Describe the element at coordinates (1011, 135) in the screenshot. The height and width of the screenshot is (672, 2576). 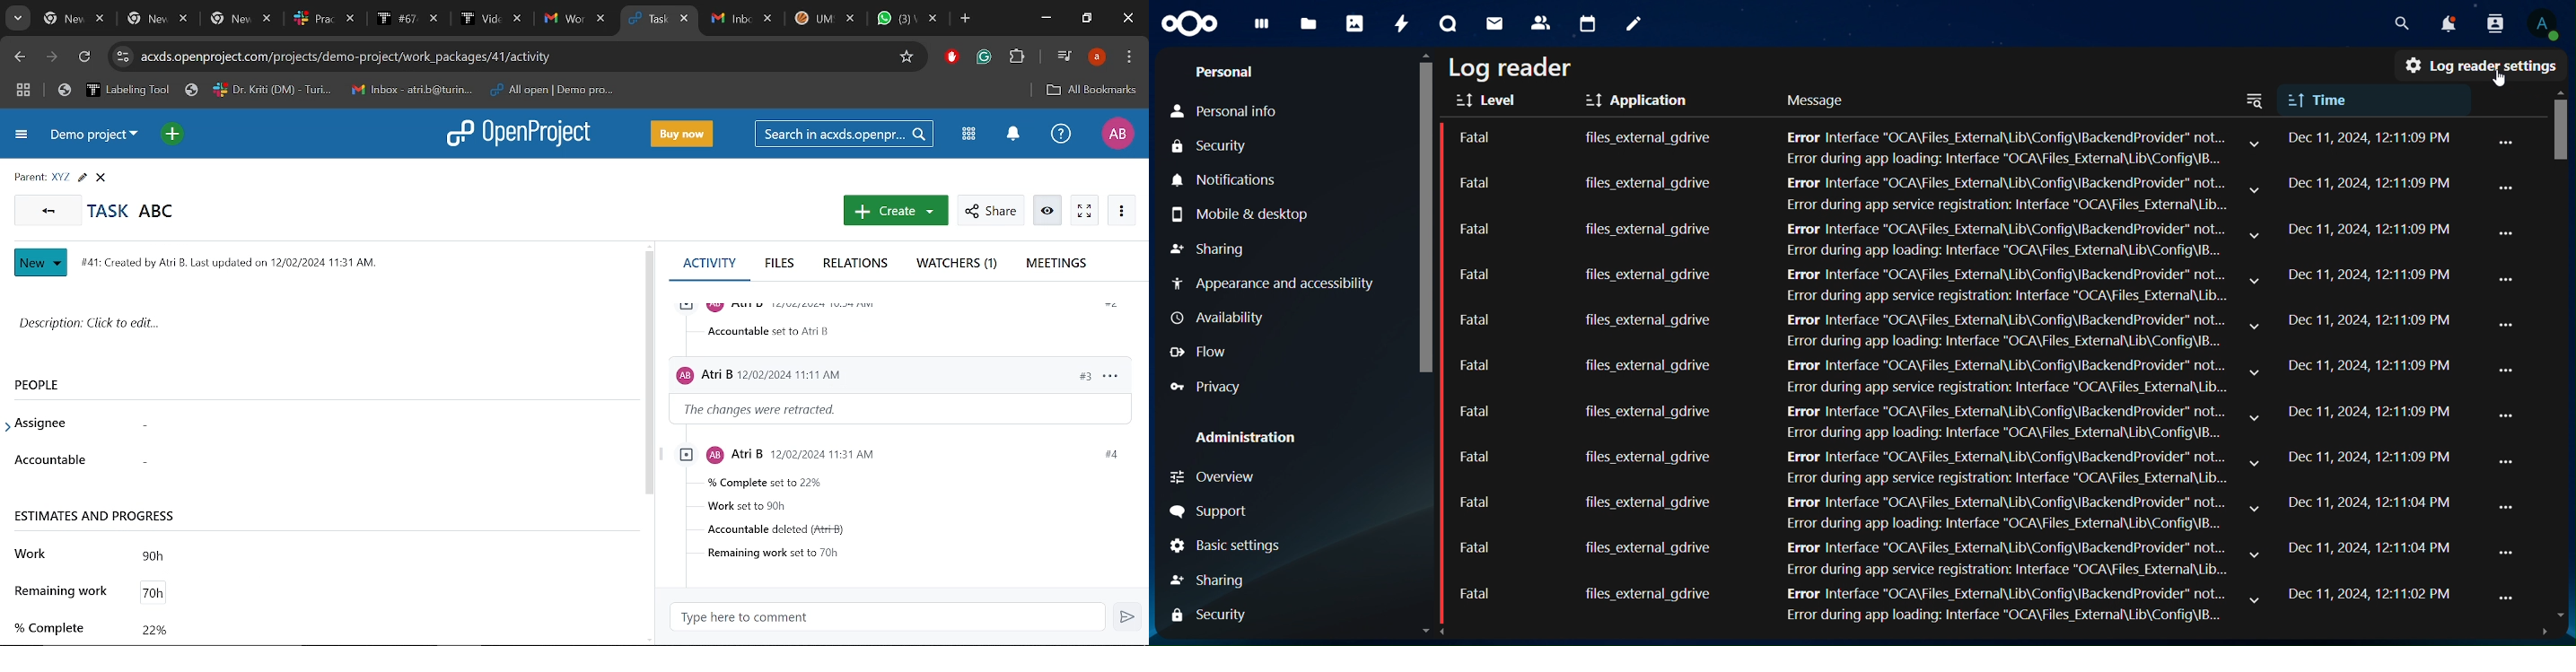
I see `Notification center` at that location.